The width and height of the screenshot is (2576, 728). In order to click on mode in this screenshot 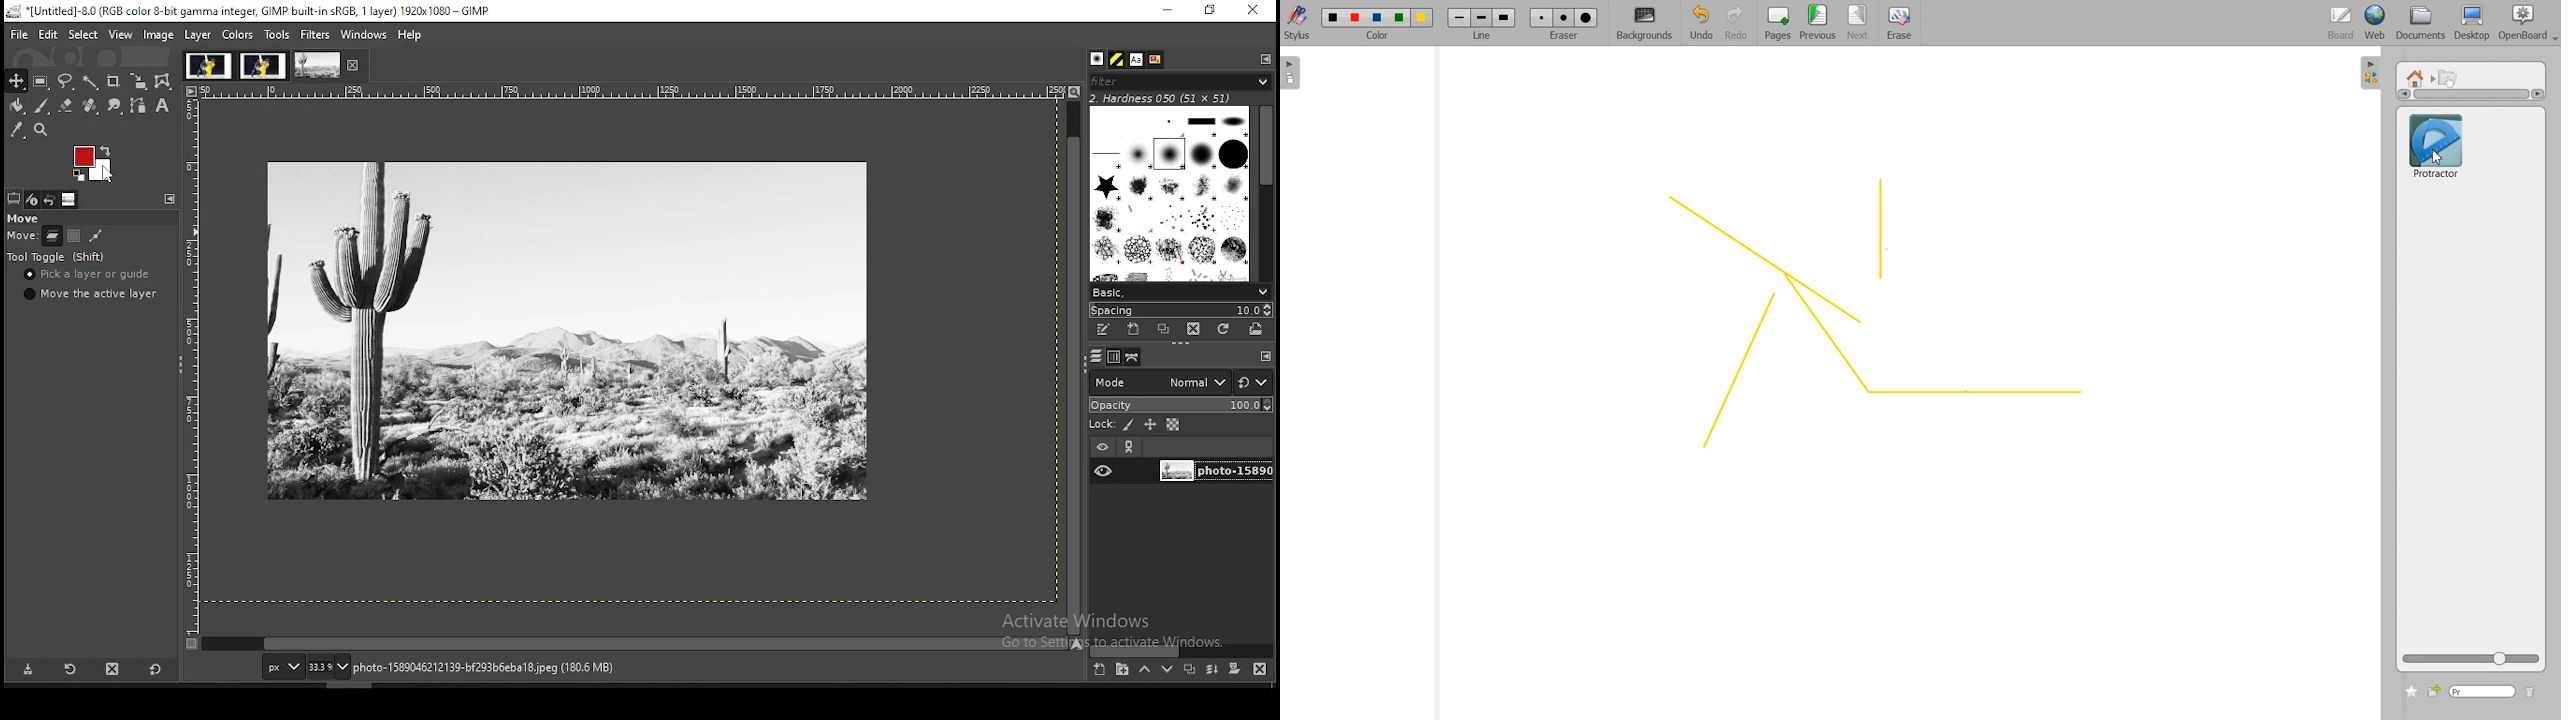, I will do `click(1159, 381)`.